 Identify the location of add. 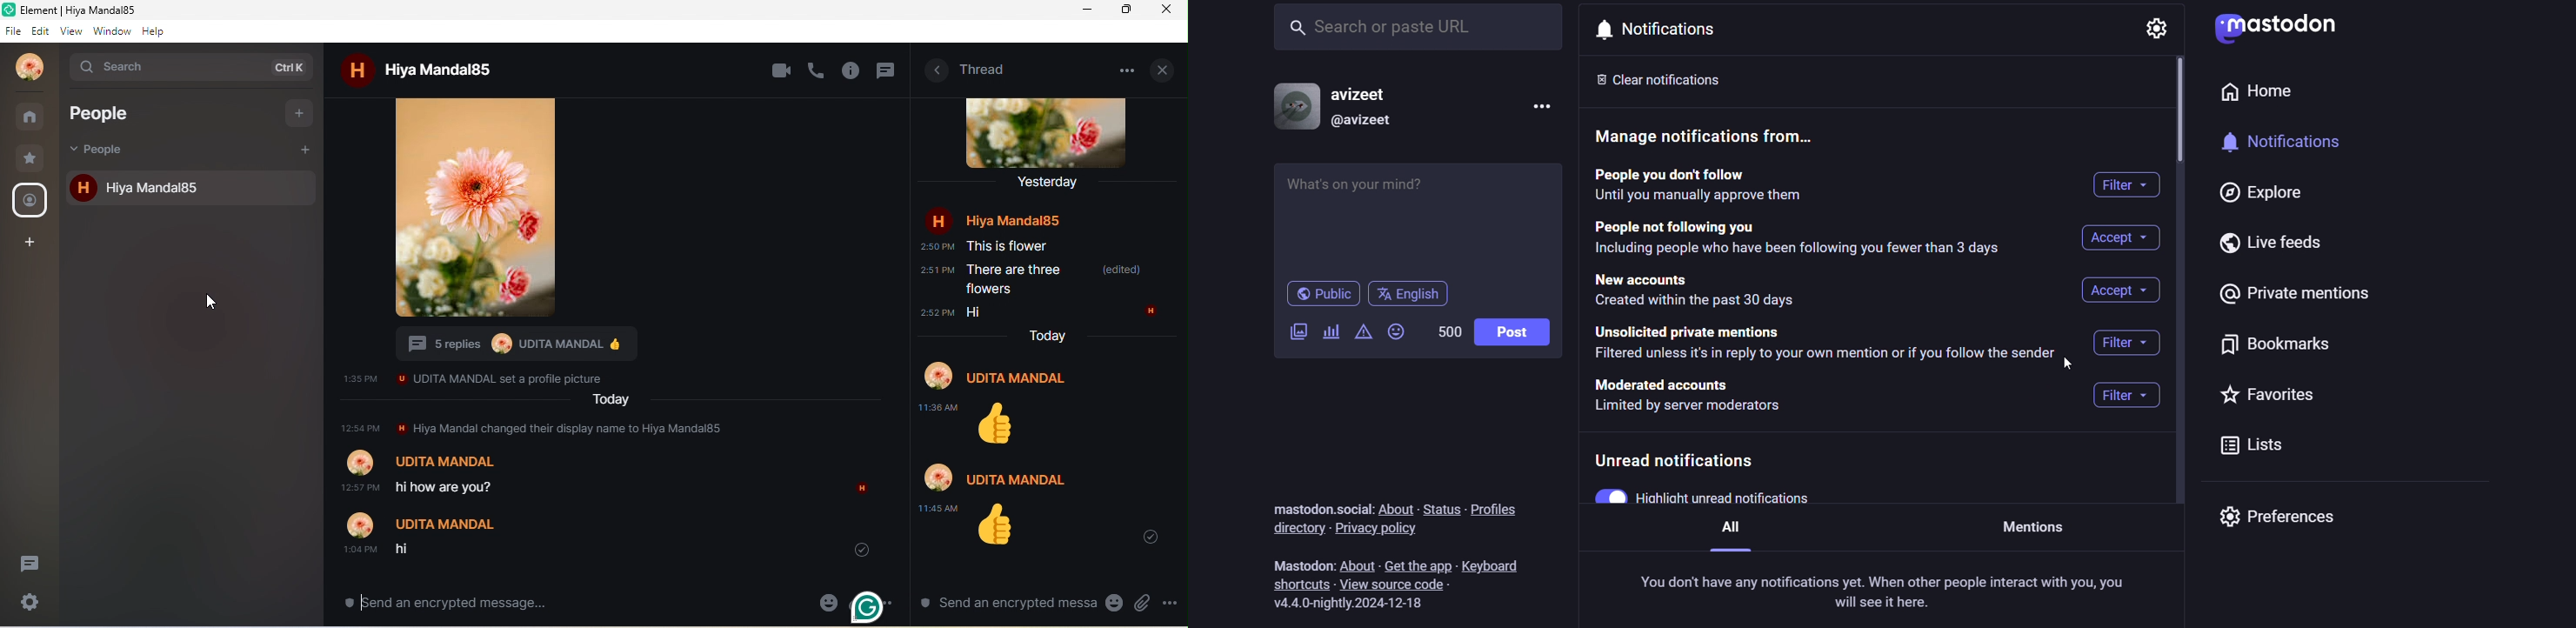
(300, 113).